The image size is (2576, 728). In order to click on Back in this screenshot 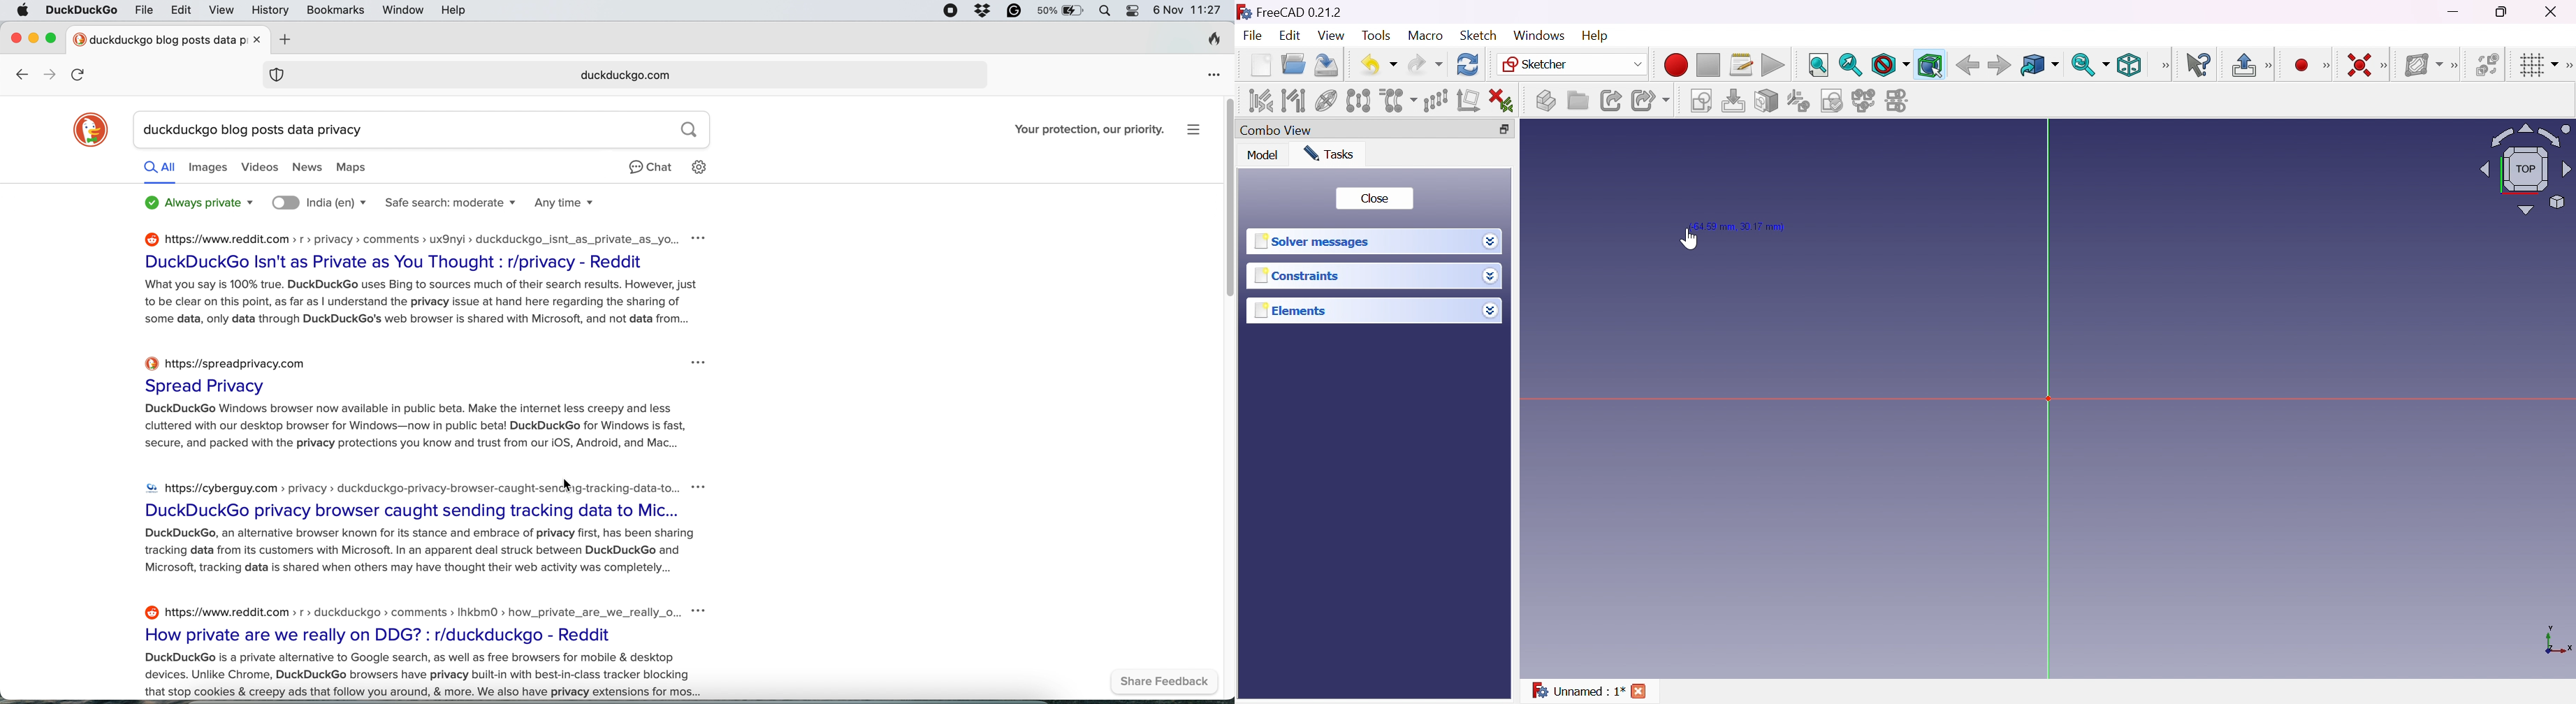, I will do `click(1967, 66)`.